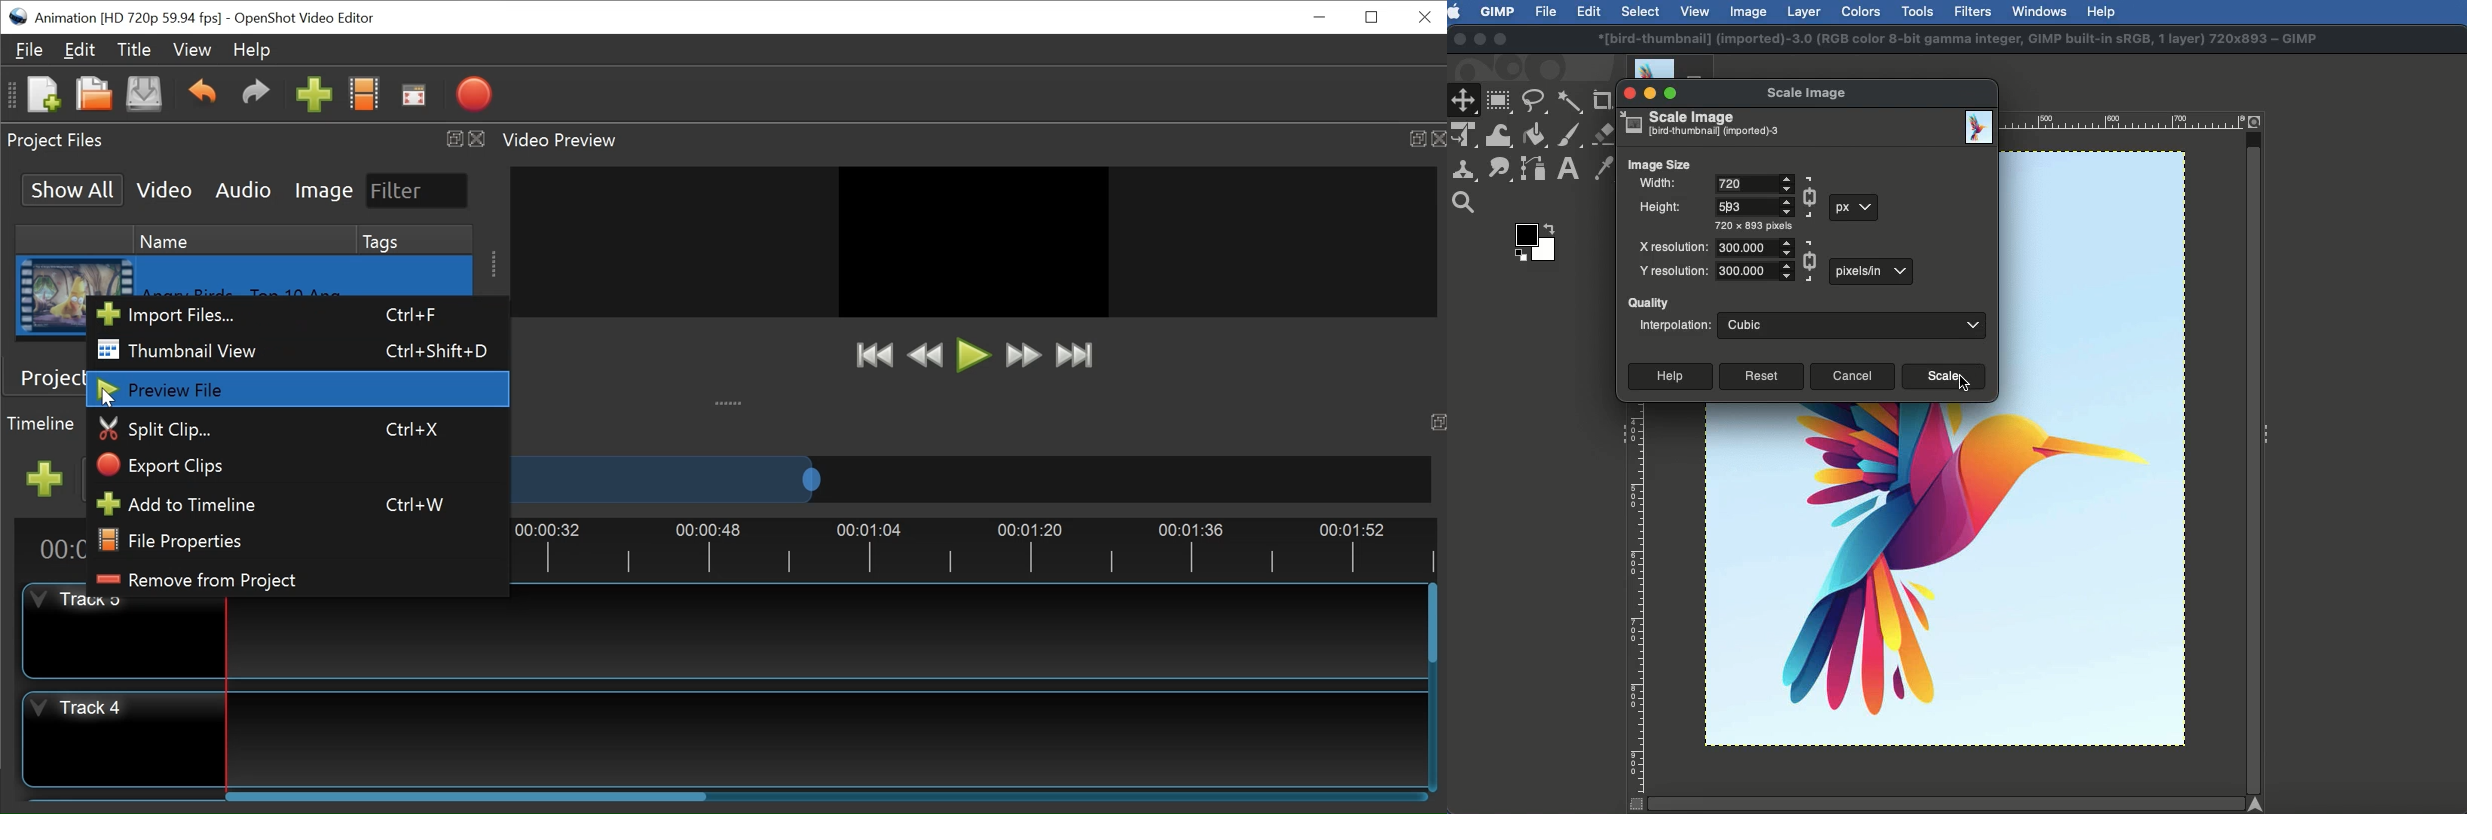 This screenshot has width=2492, height=840. I want to click on Jump To End, so click(1074, 357).